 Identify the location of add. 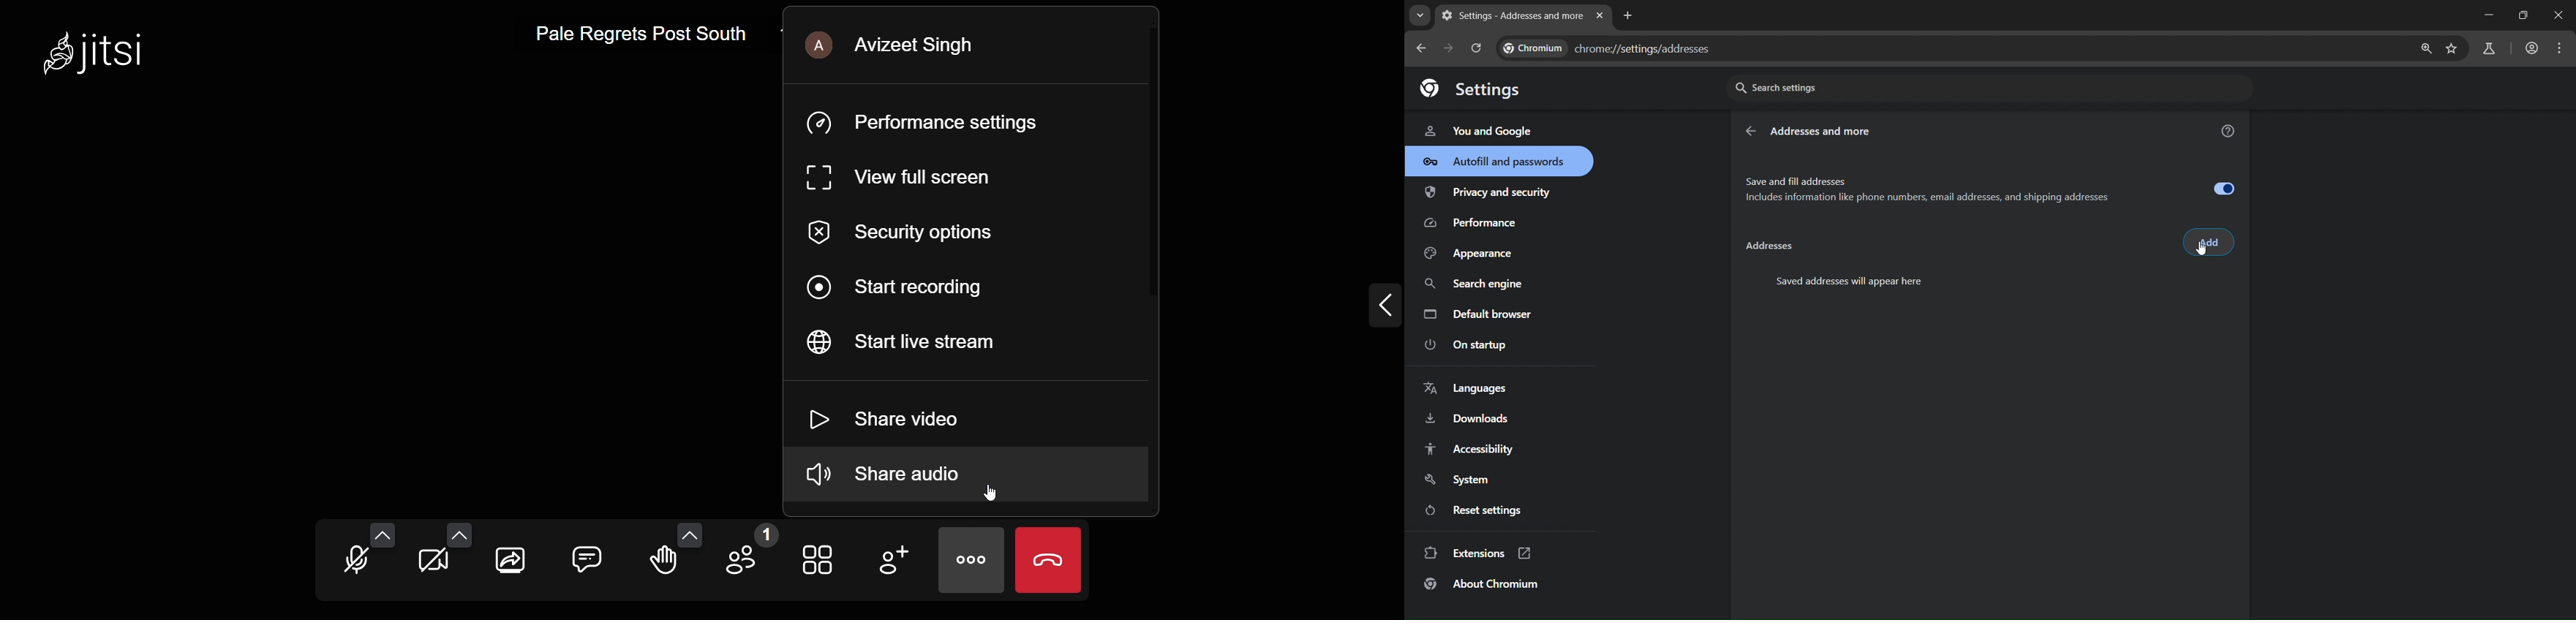
(2209, 243).